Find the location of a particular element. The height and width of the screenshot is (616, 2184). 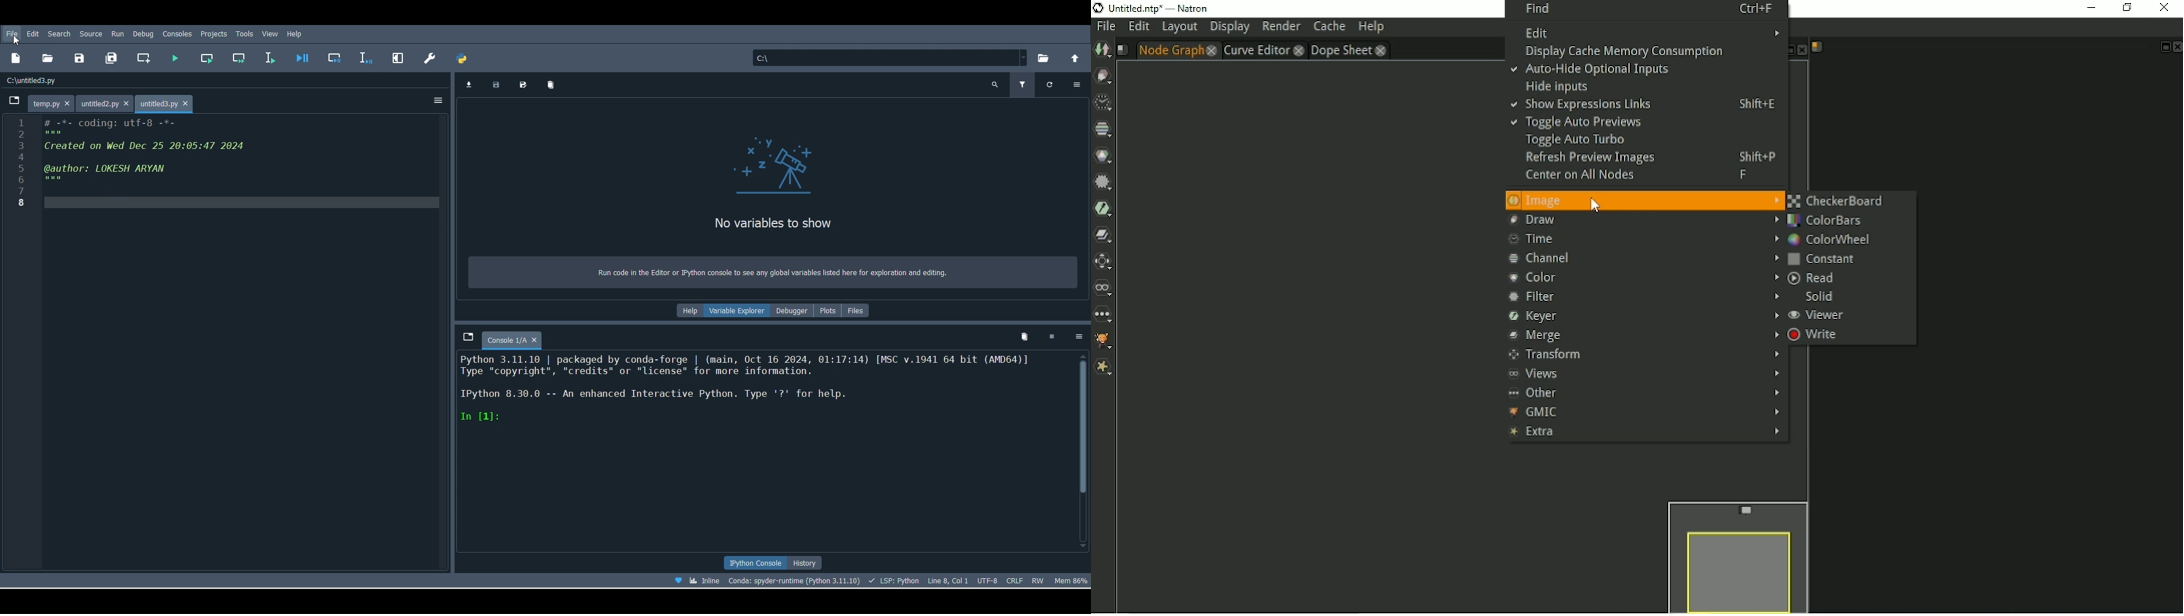

Options is located at coordinates (437, 99).